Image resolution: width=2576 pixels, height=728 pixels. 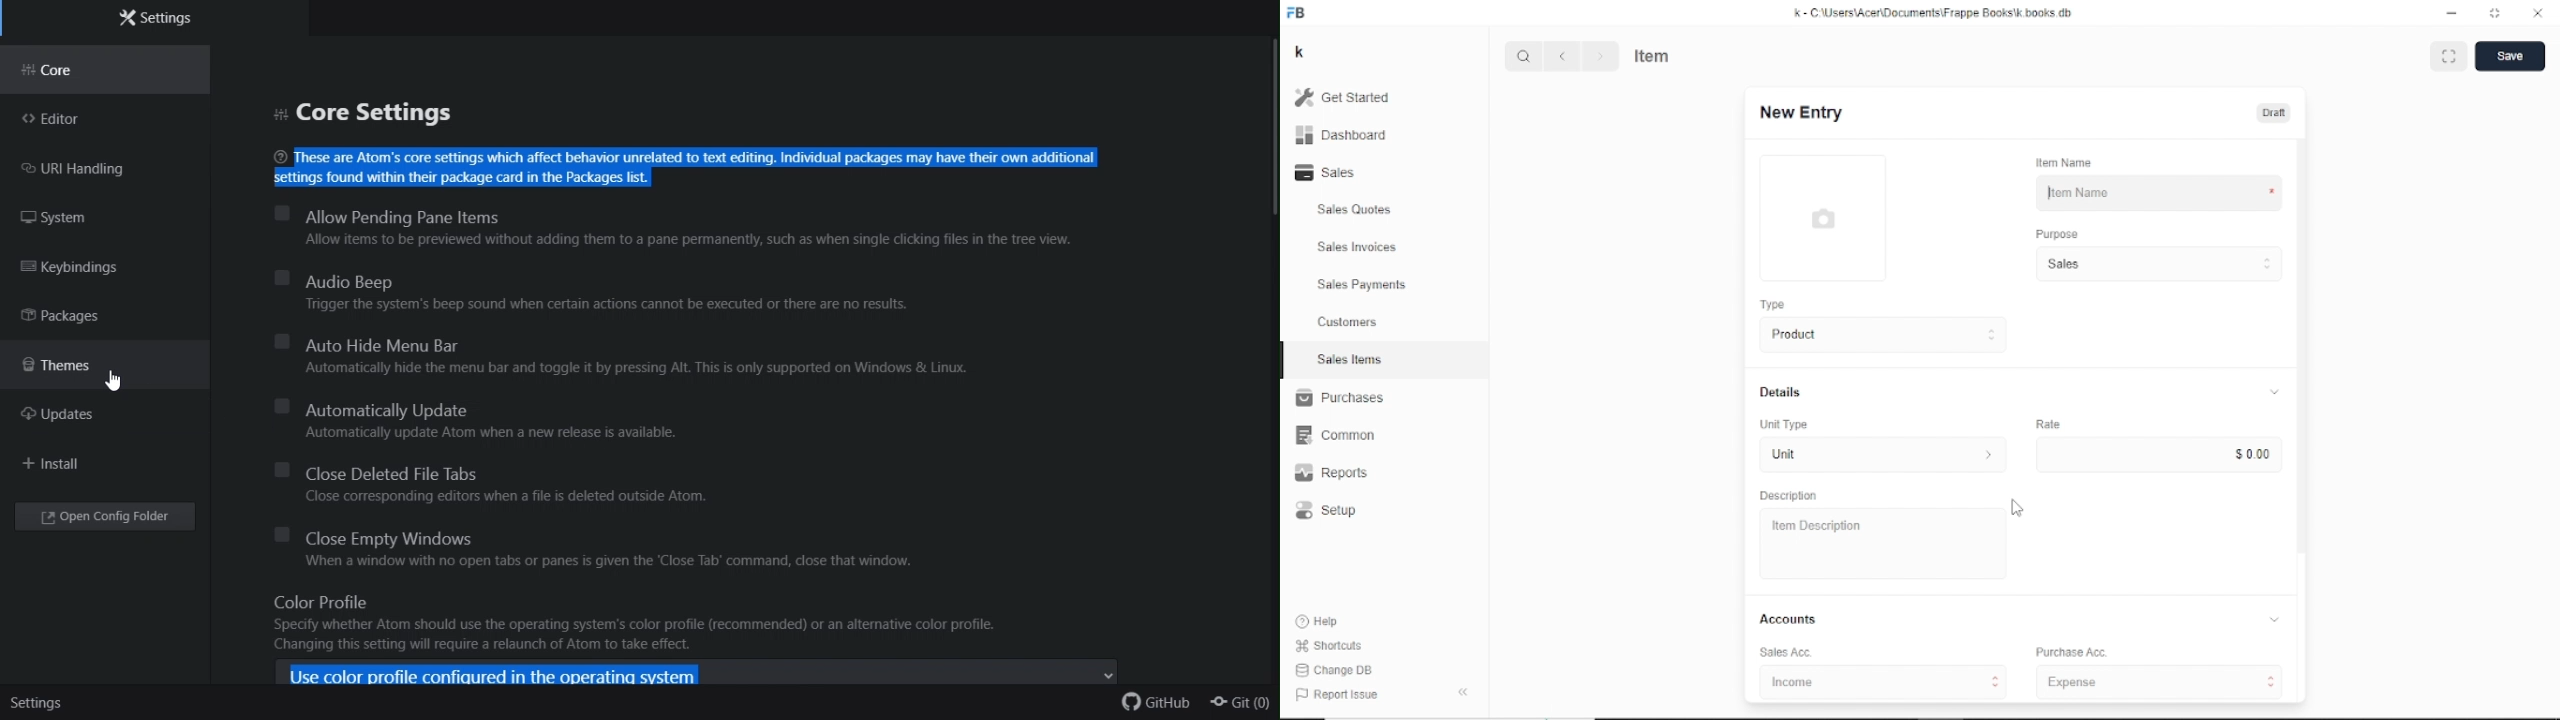 What do you see at coordinates (1772, 304) in the screenshot?
I see `Type` at bounding box center [1772, 304].